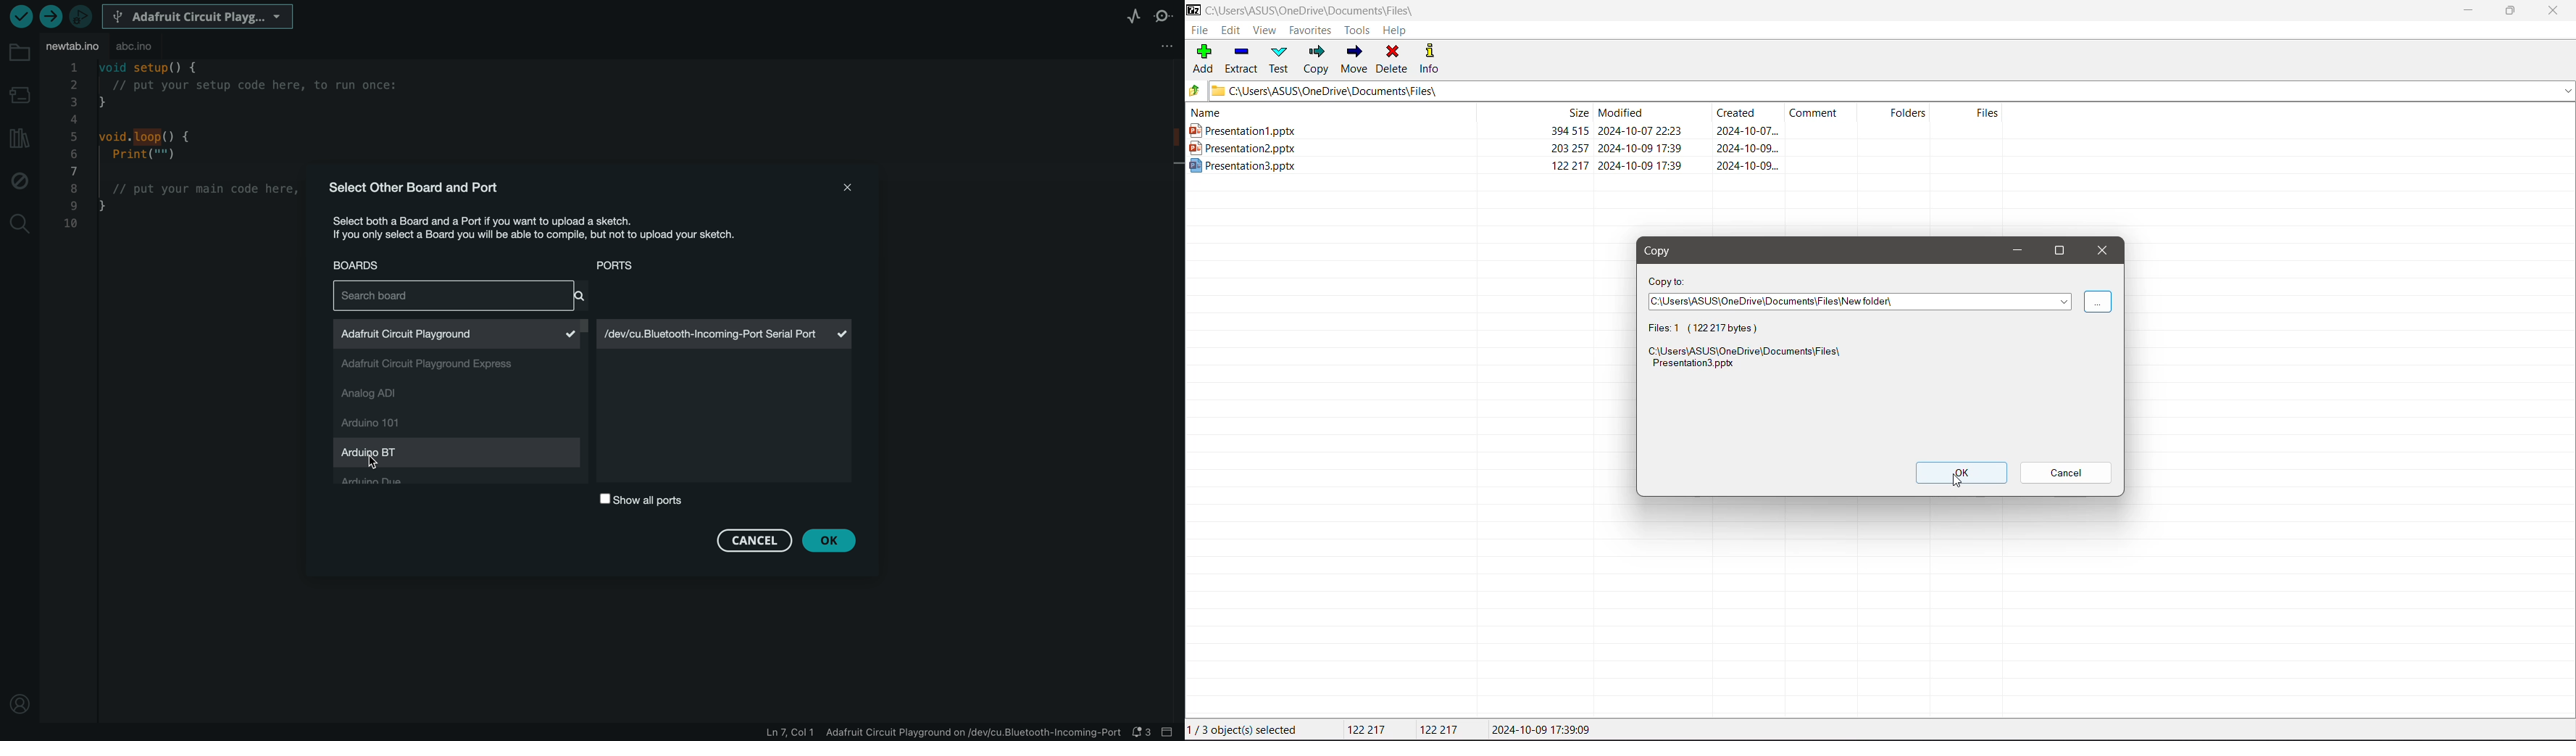 The width and height of the screenshot is (2576, 756). What do you see at coordinates (2102, 250) in the screenshot?
I see `Close` at bounding box center [2102, 250].